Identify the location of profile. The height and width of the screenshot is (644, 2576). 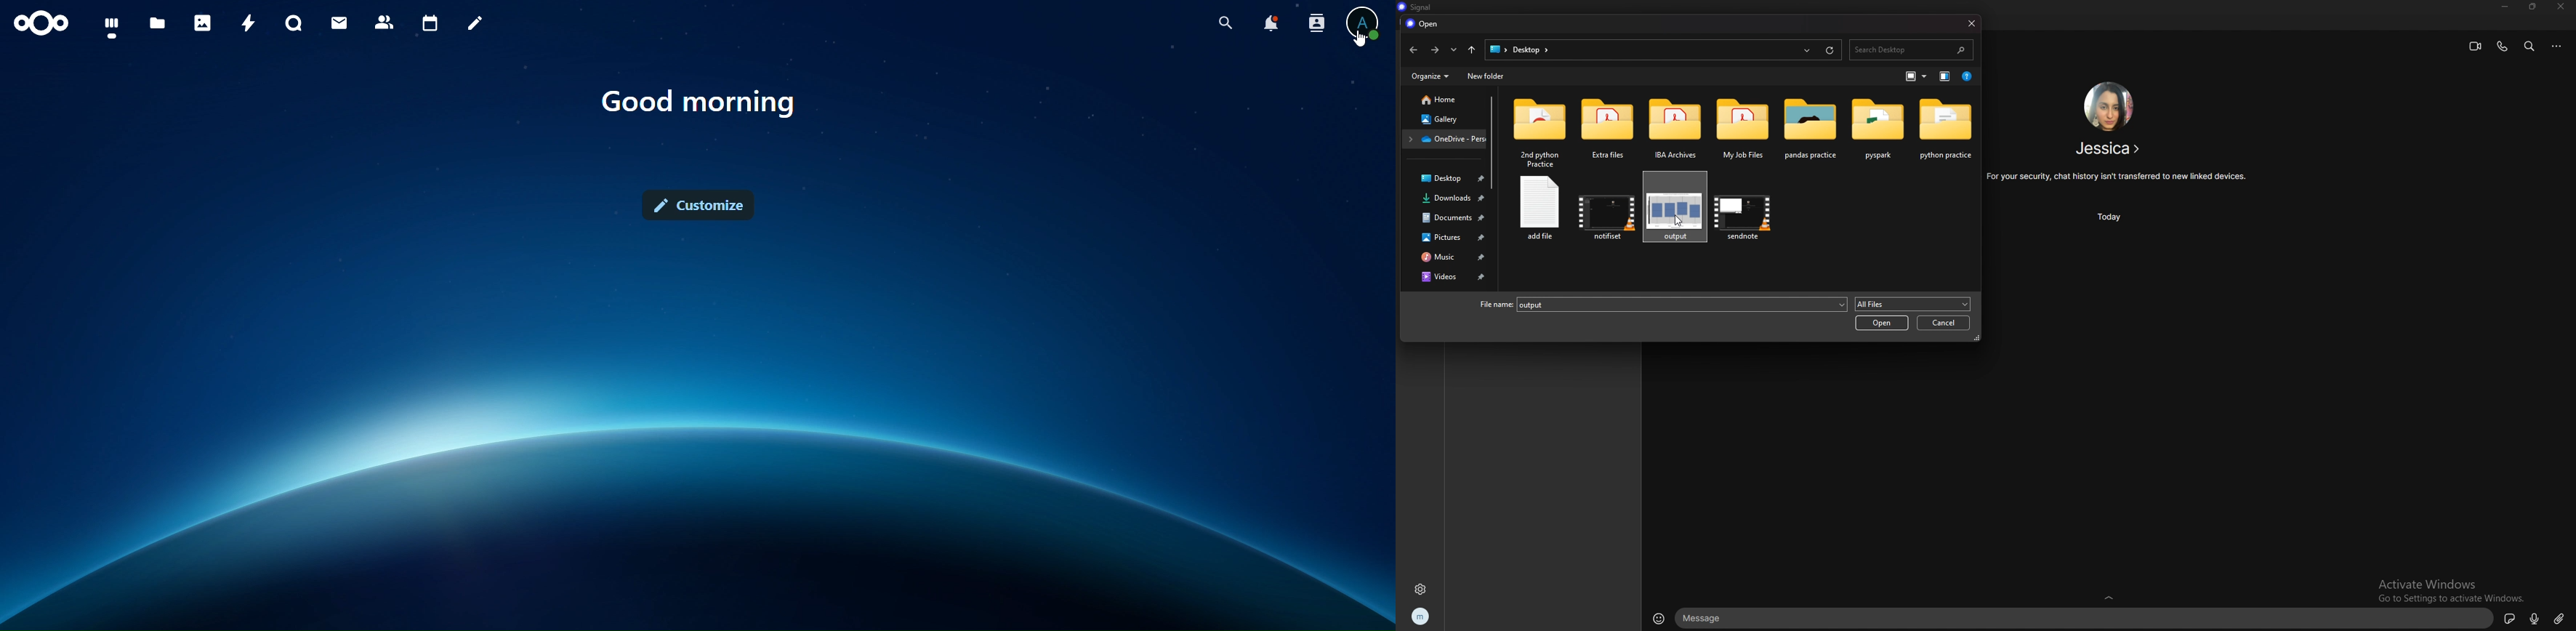
(1421, 616).